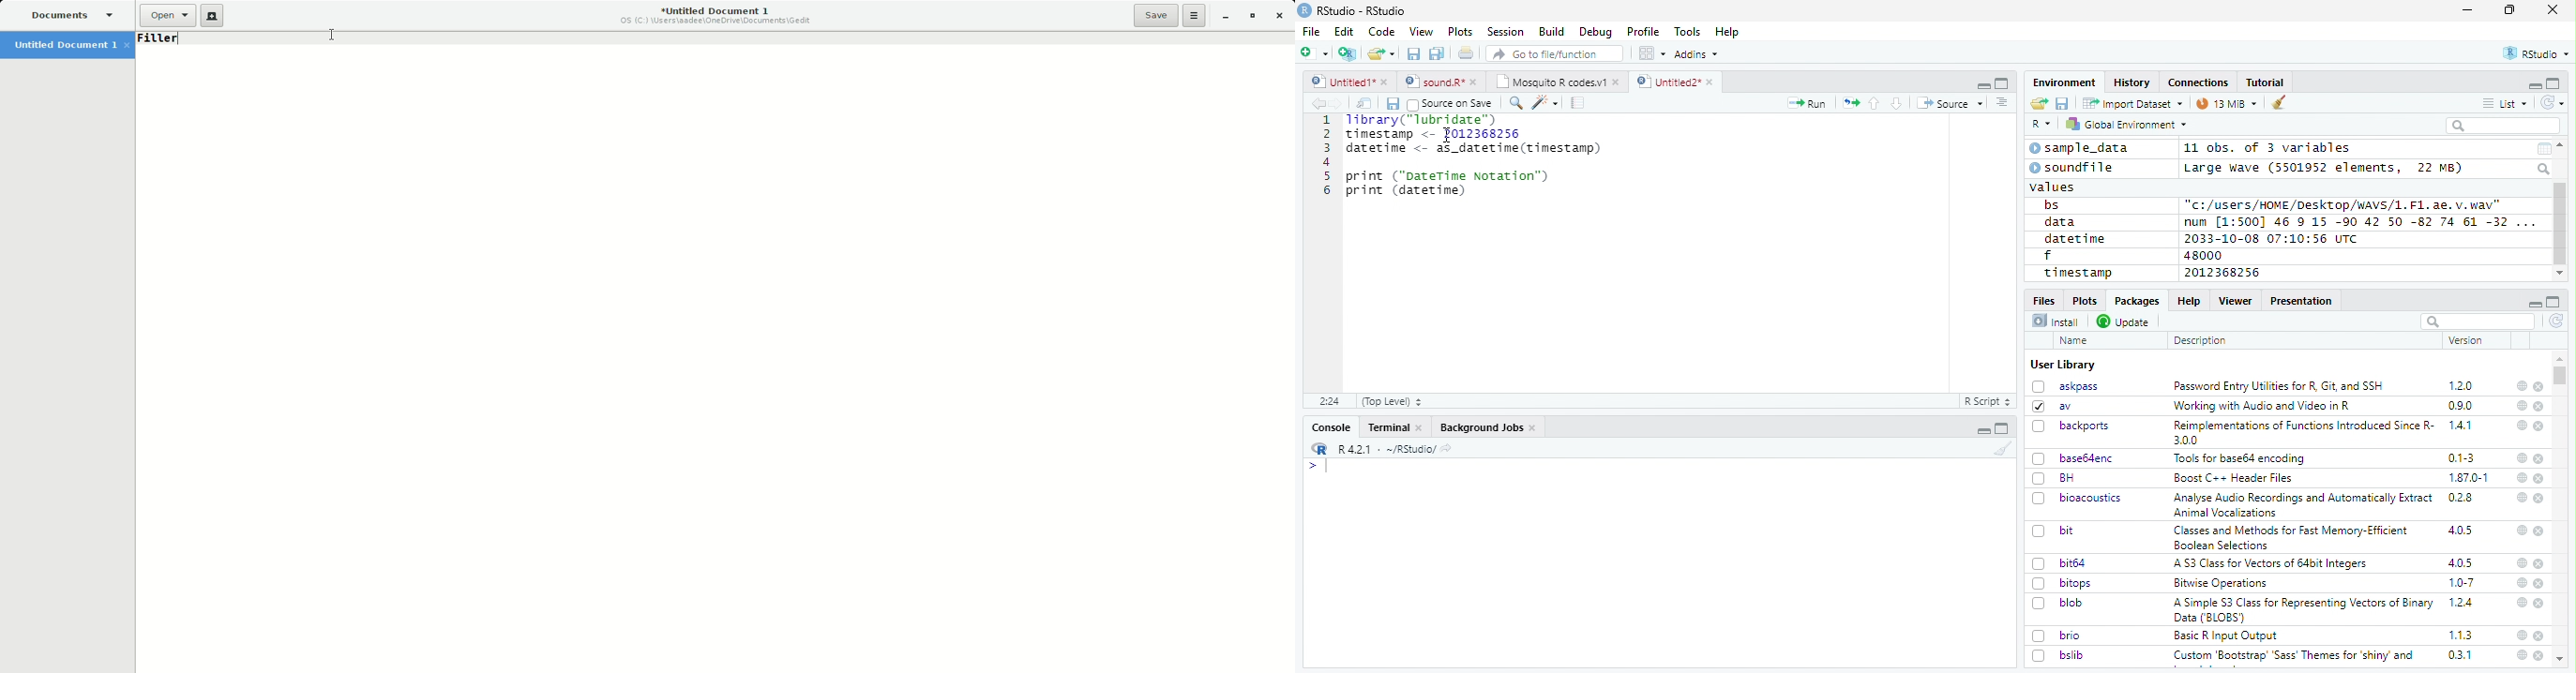 This screenshot has height=700, width=2576. What do you see at coordinates (2041, 125) in the screenshot?
I see `R` at bounding box center [2041, 125].